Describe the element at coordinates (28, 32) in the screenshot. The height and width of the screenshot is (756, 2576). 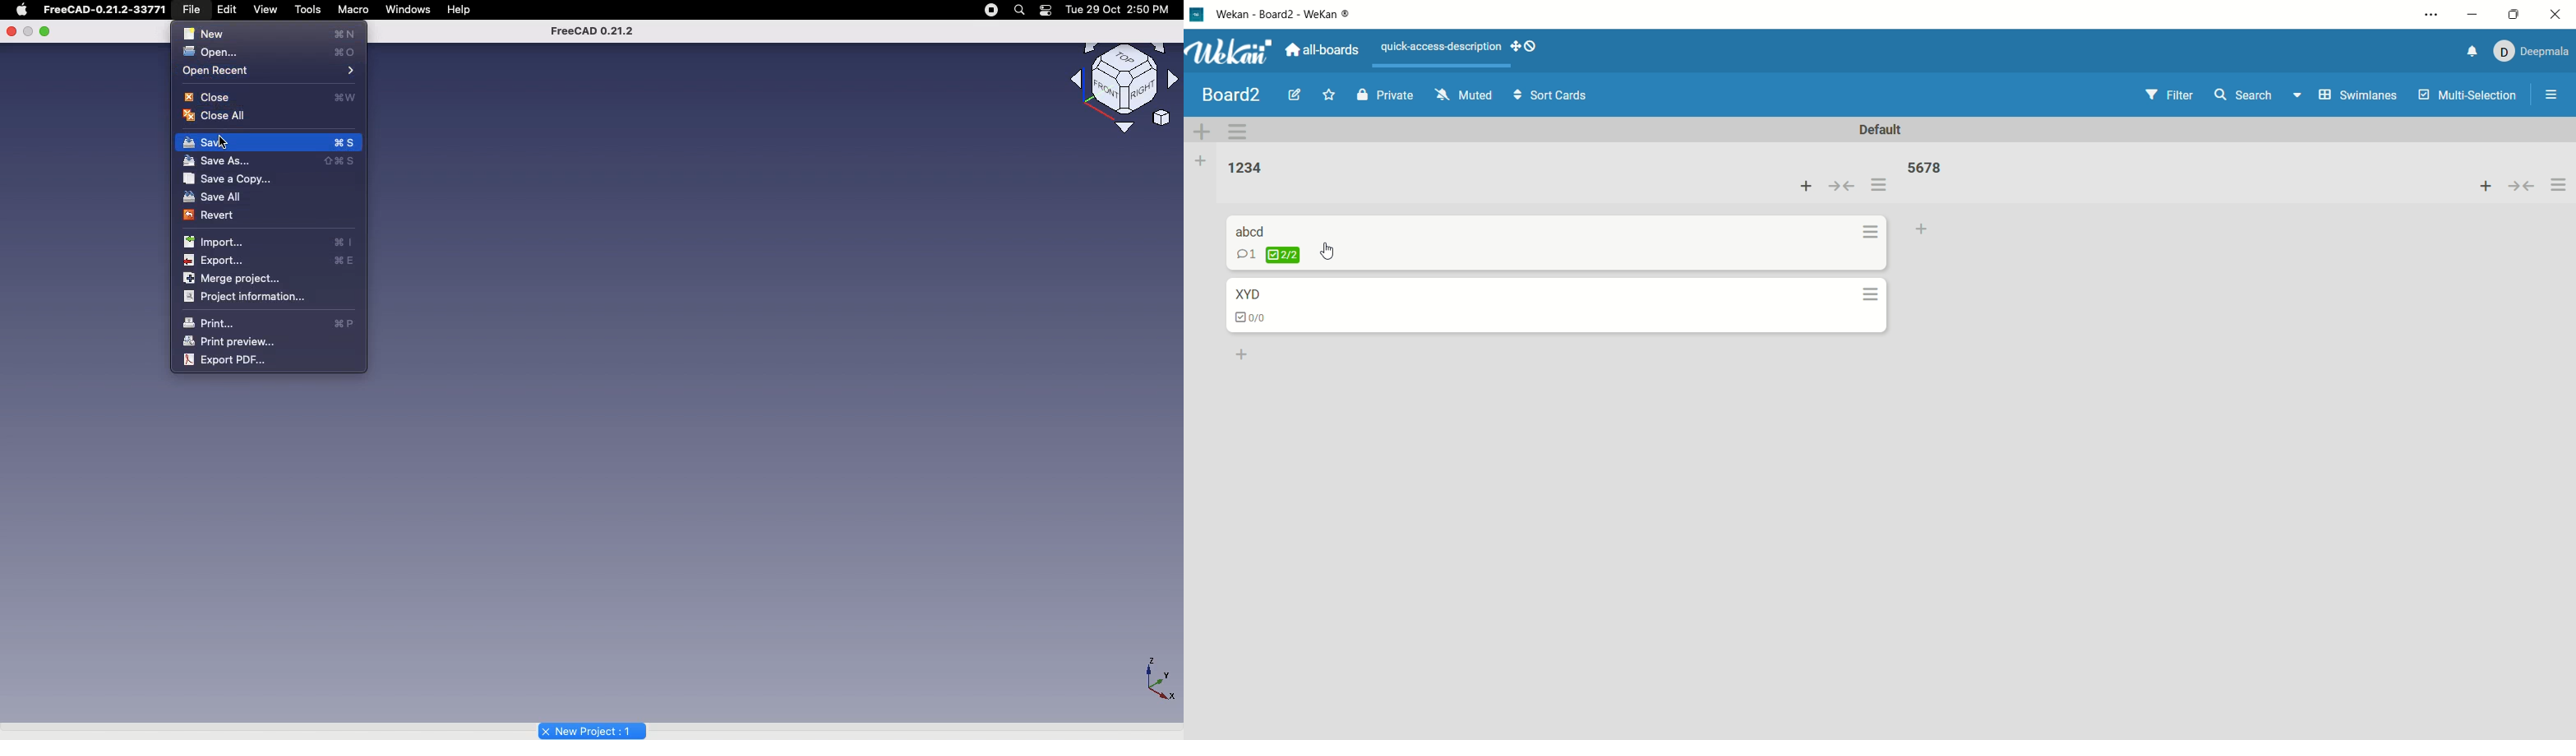
I see `Restore` at that location.